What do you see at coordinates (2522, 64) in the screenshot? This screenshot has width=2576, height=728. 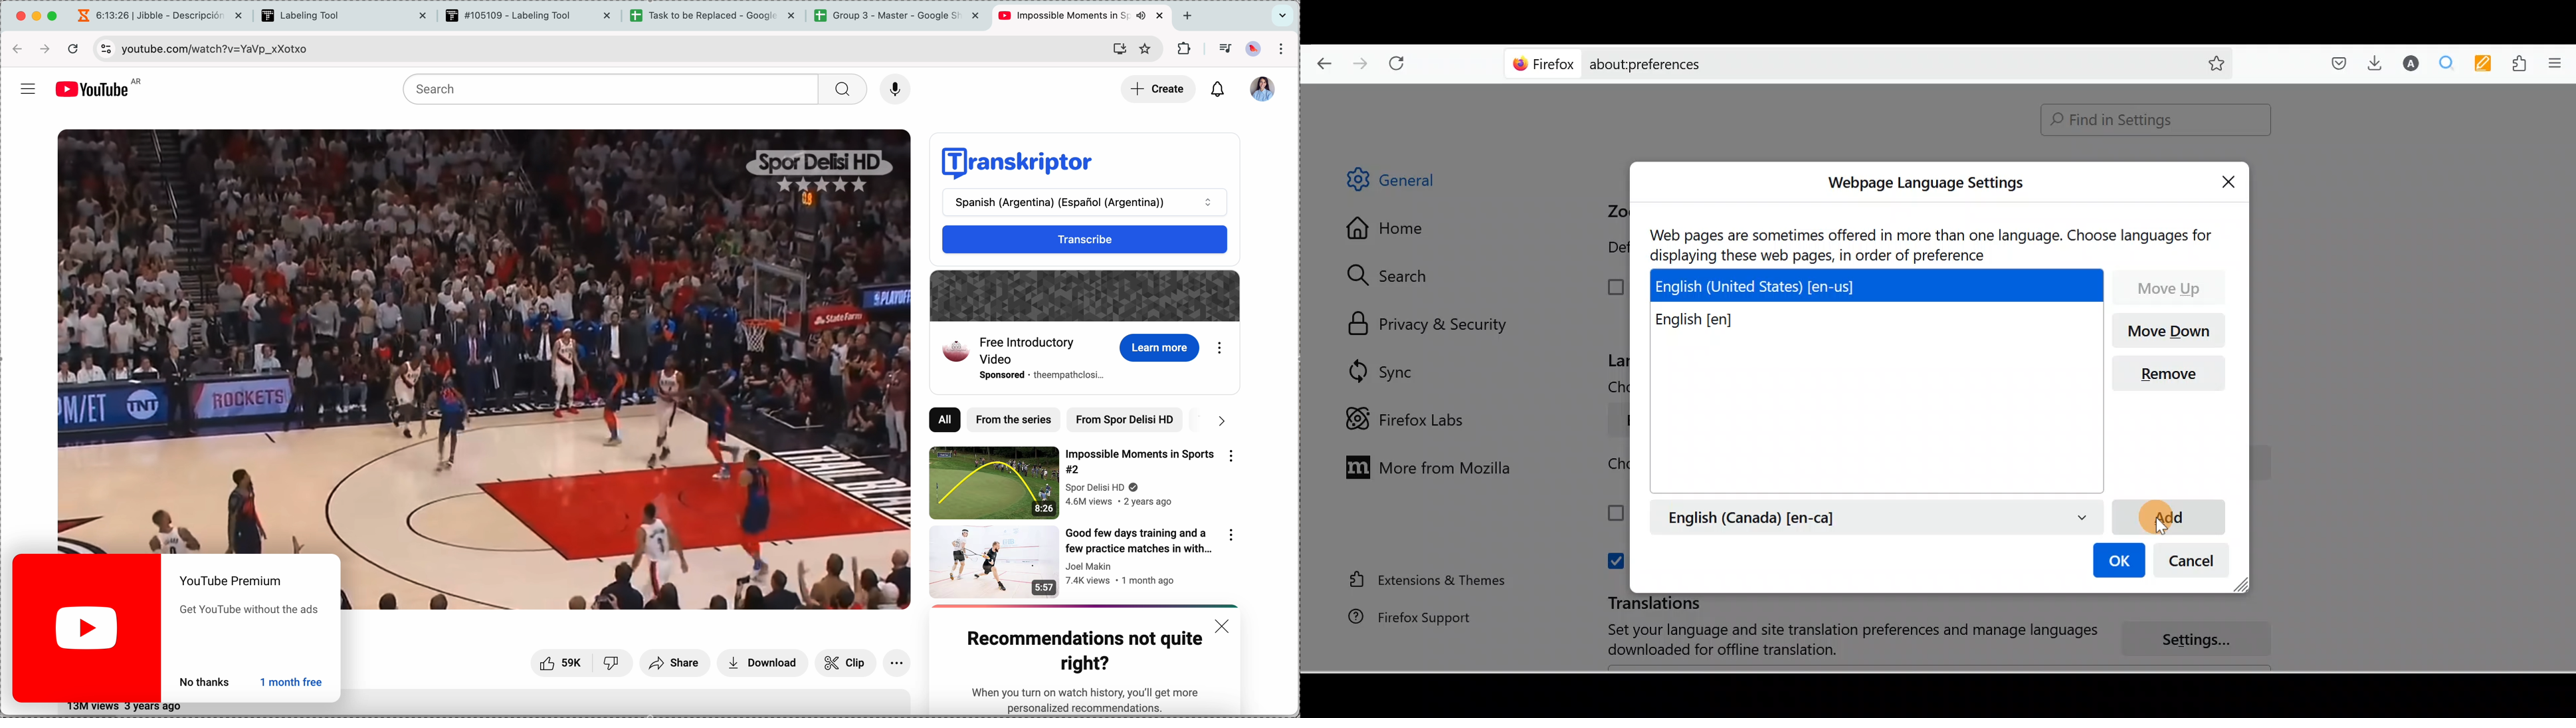 I see `Extensions` at bounding box center [2522, 64].